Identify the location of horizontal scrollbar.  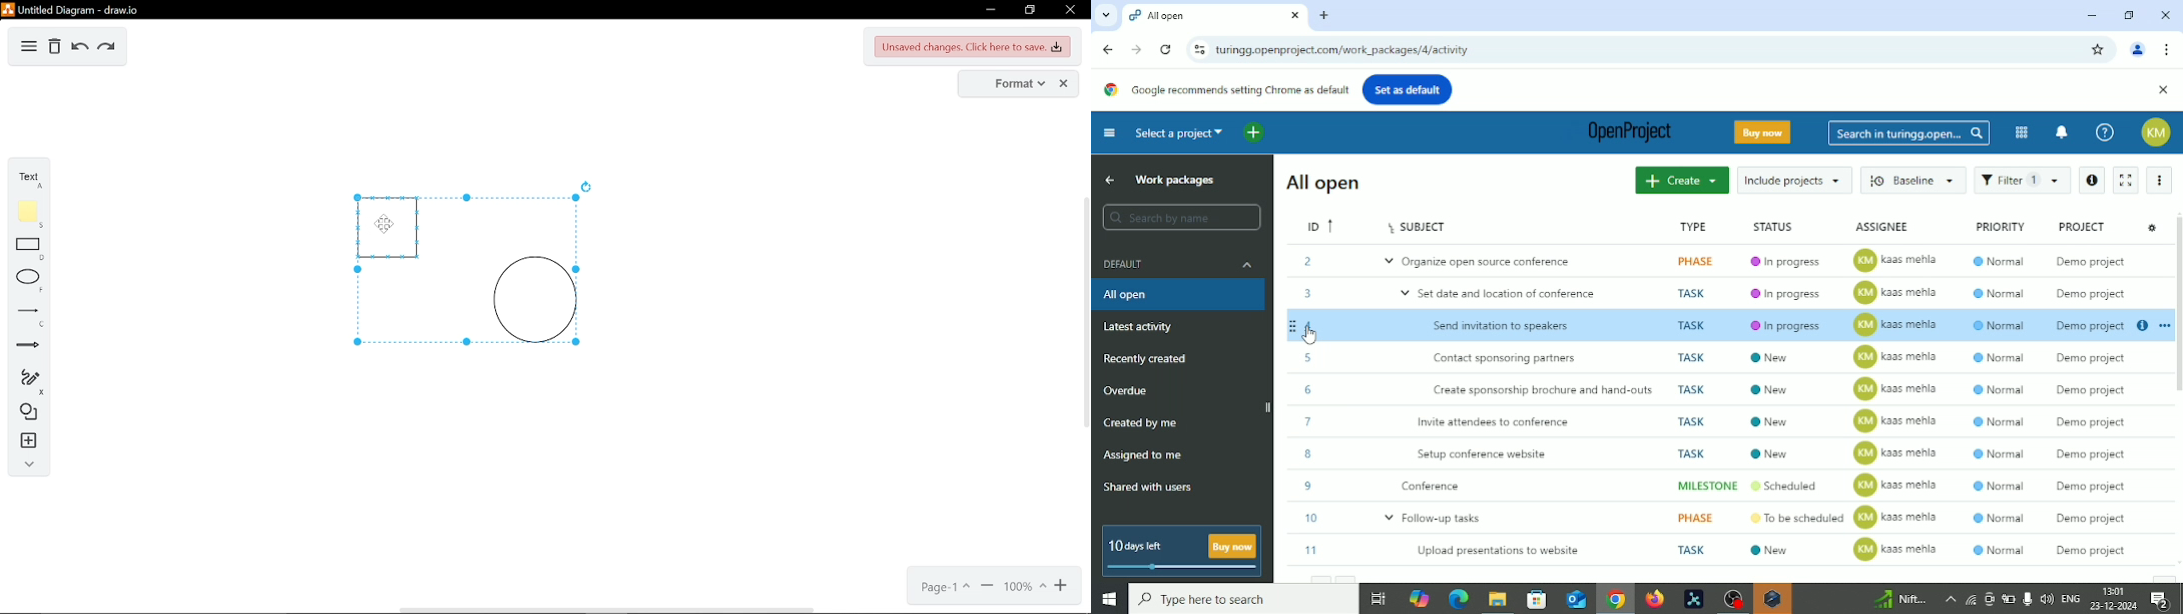
(605, 610).